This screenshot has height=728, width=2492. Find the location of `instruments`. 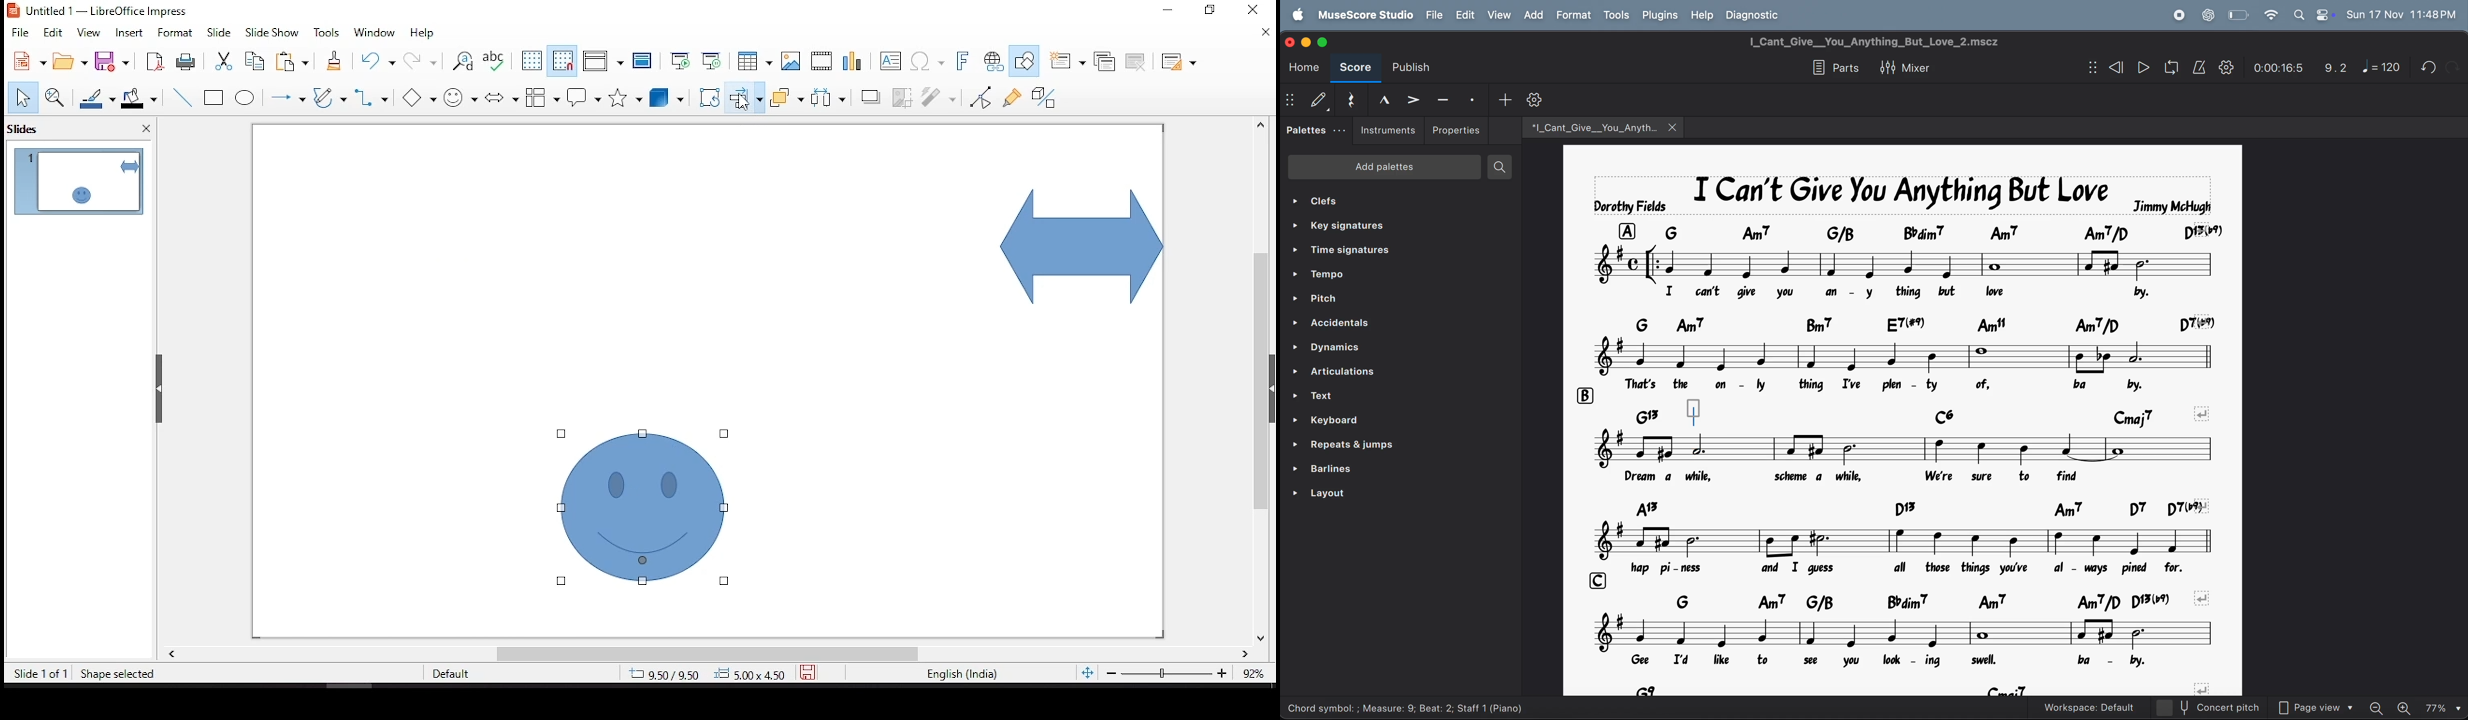

instruments is located at coordinates (1389, 131).